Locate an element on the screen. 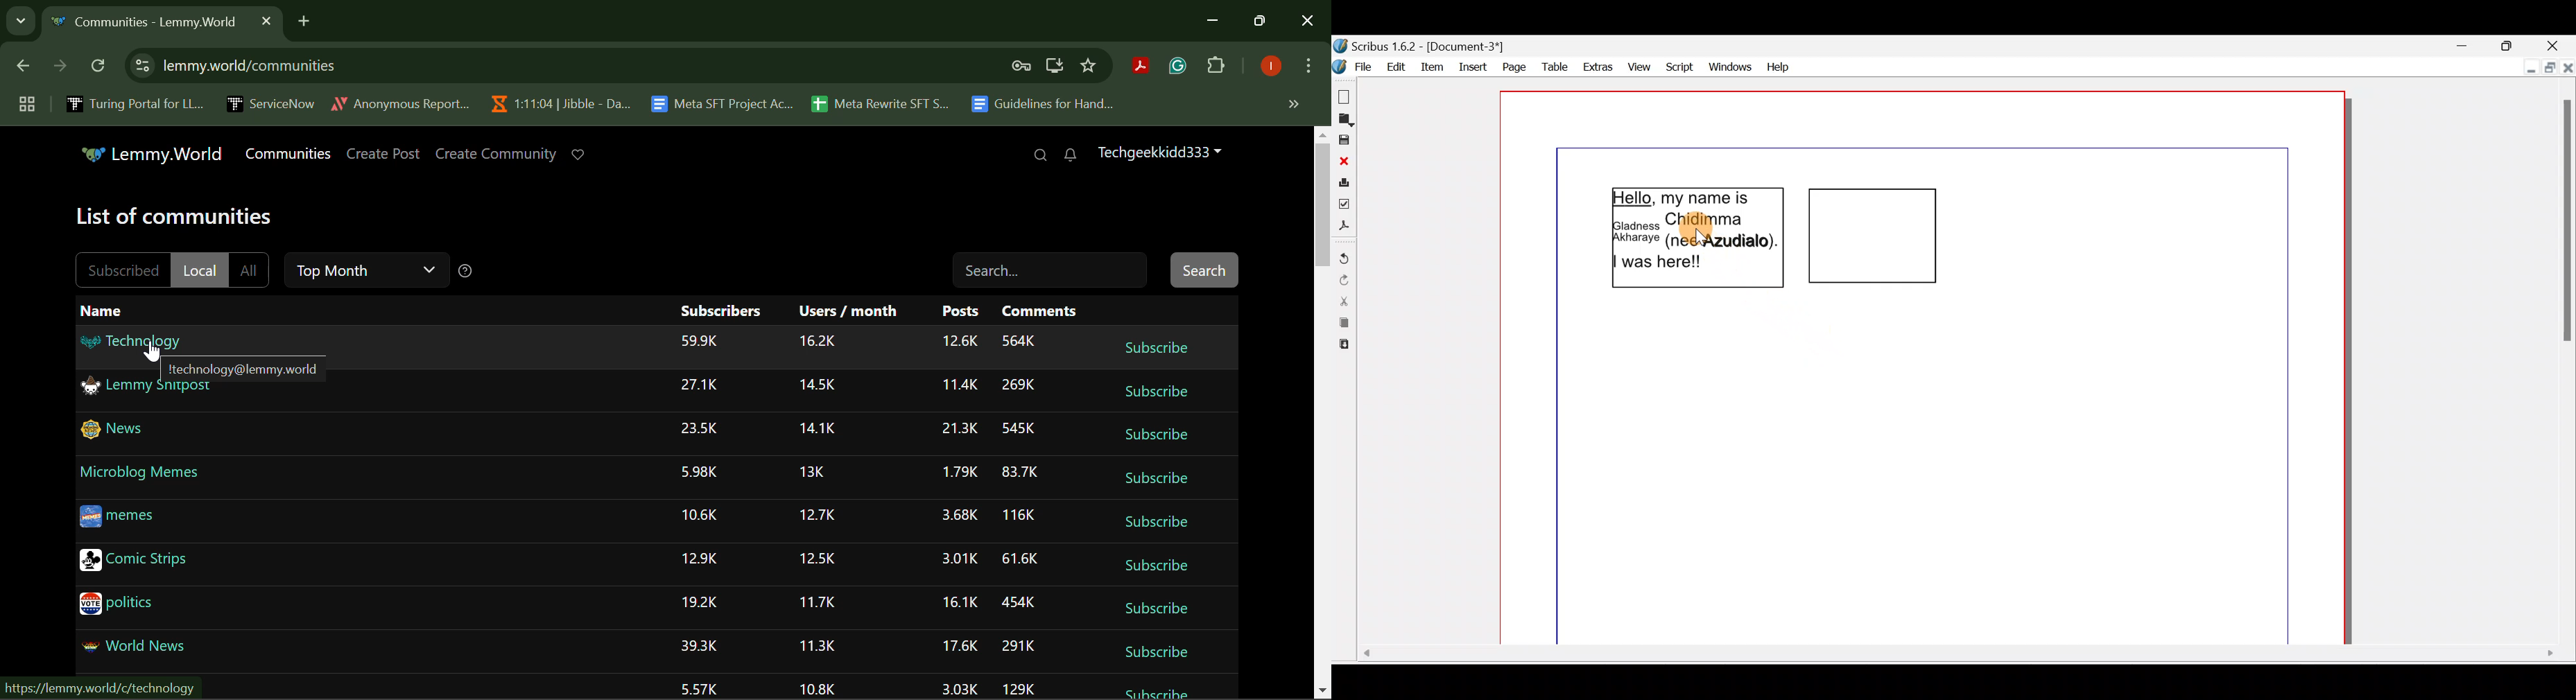 This screenshot has height=700, width=2576. Undo is located at coordinates (1344, 254).